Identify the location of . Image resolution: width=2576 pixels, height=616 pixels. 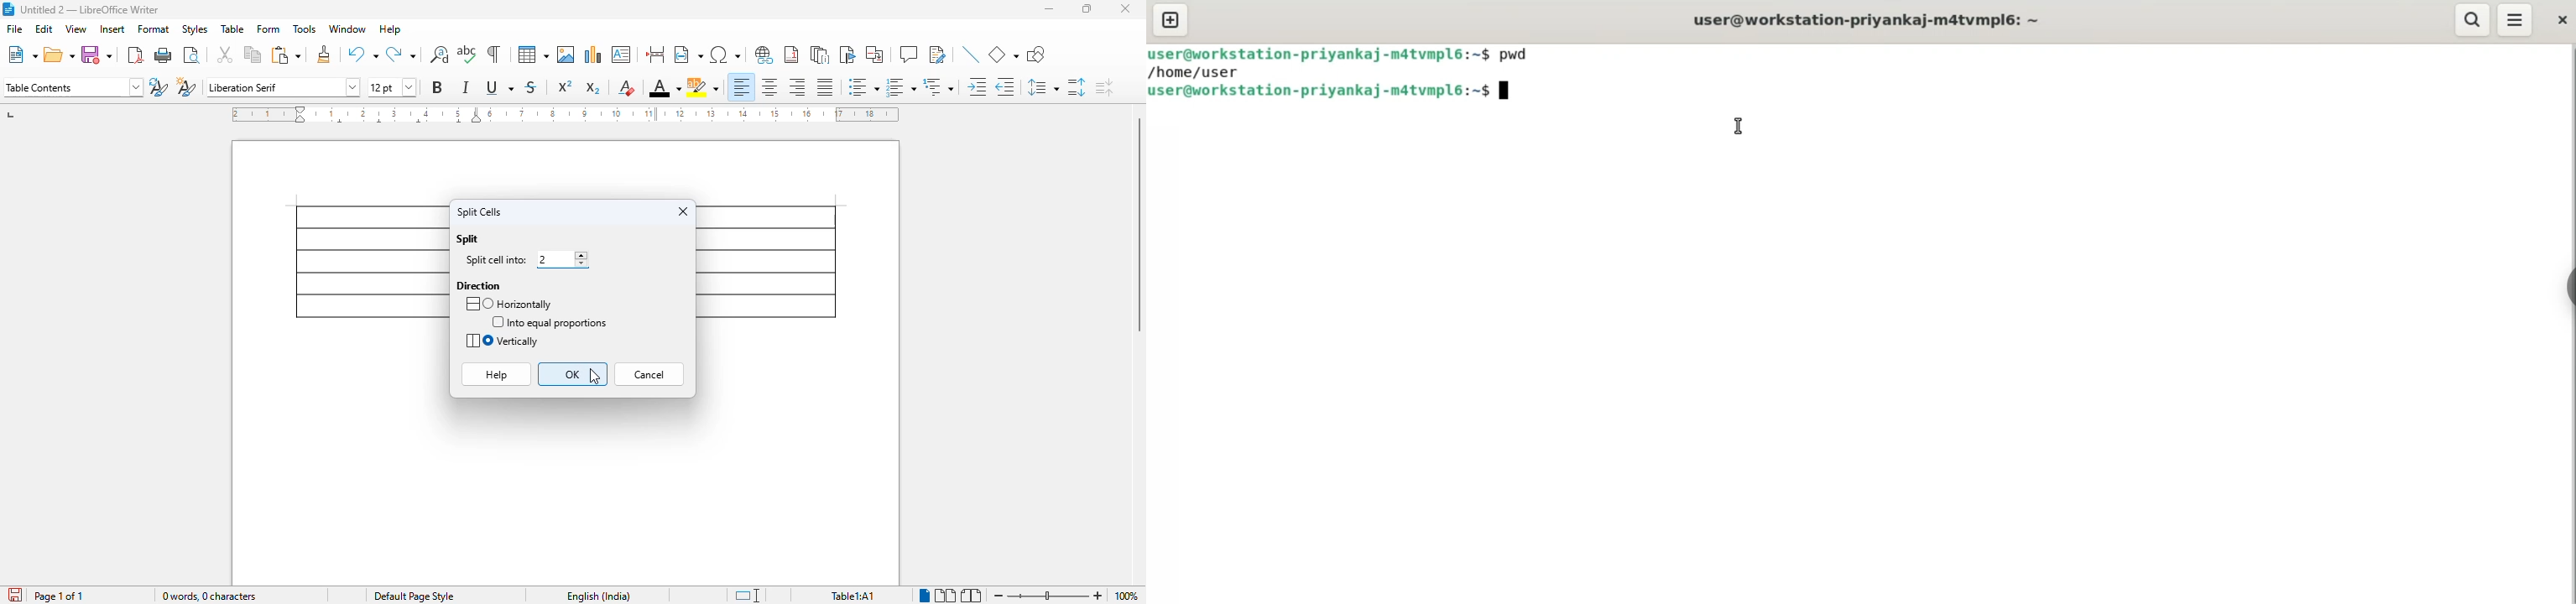
(1051, 596).